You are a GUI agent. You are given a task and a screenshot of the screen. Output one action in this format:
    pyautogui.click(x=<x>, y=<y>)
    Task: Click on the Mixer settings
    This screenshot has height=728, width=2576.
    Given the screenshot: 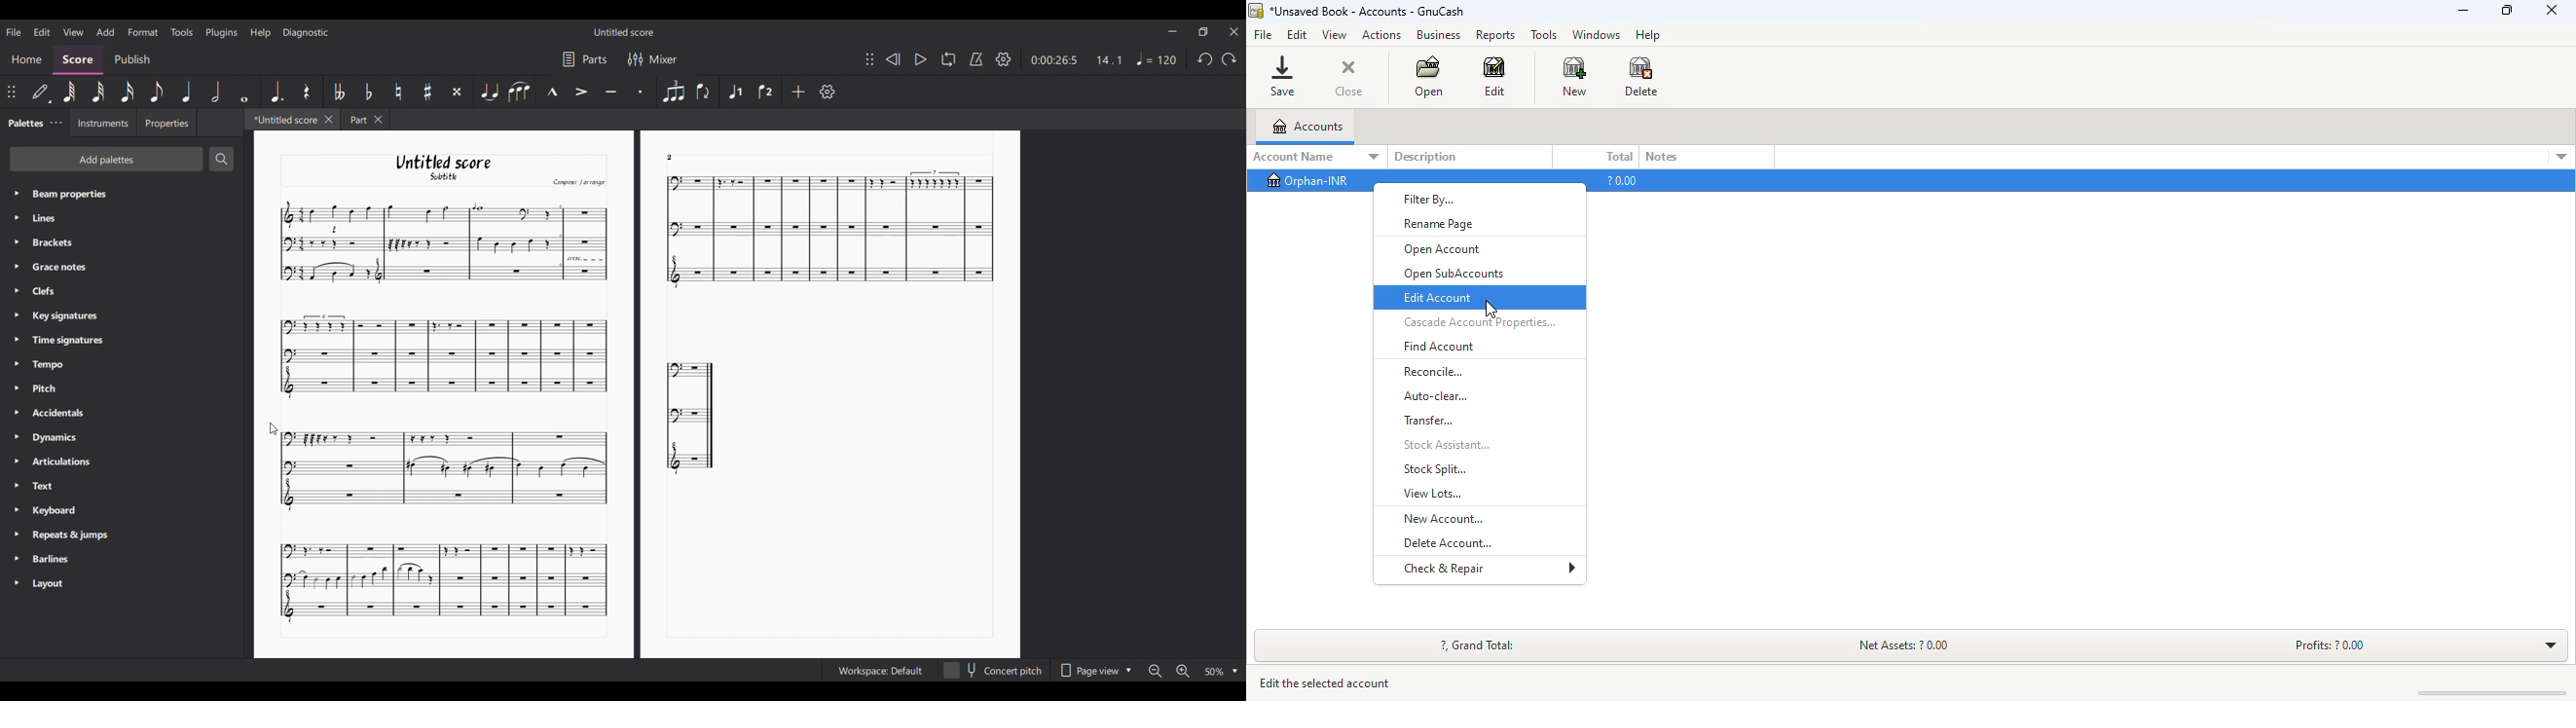 What is the action you would take?
    pyautogui.click(x=654, y=59)
    